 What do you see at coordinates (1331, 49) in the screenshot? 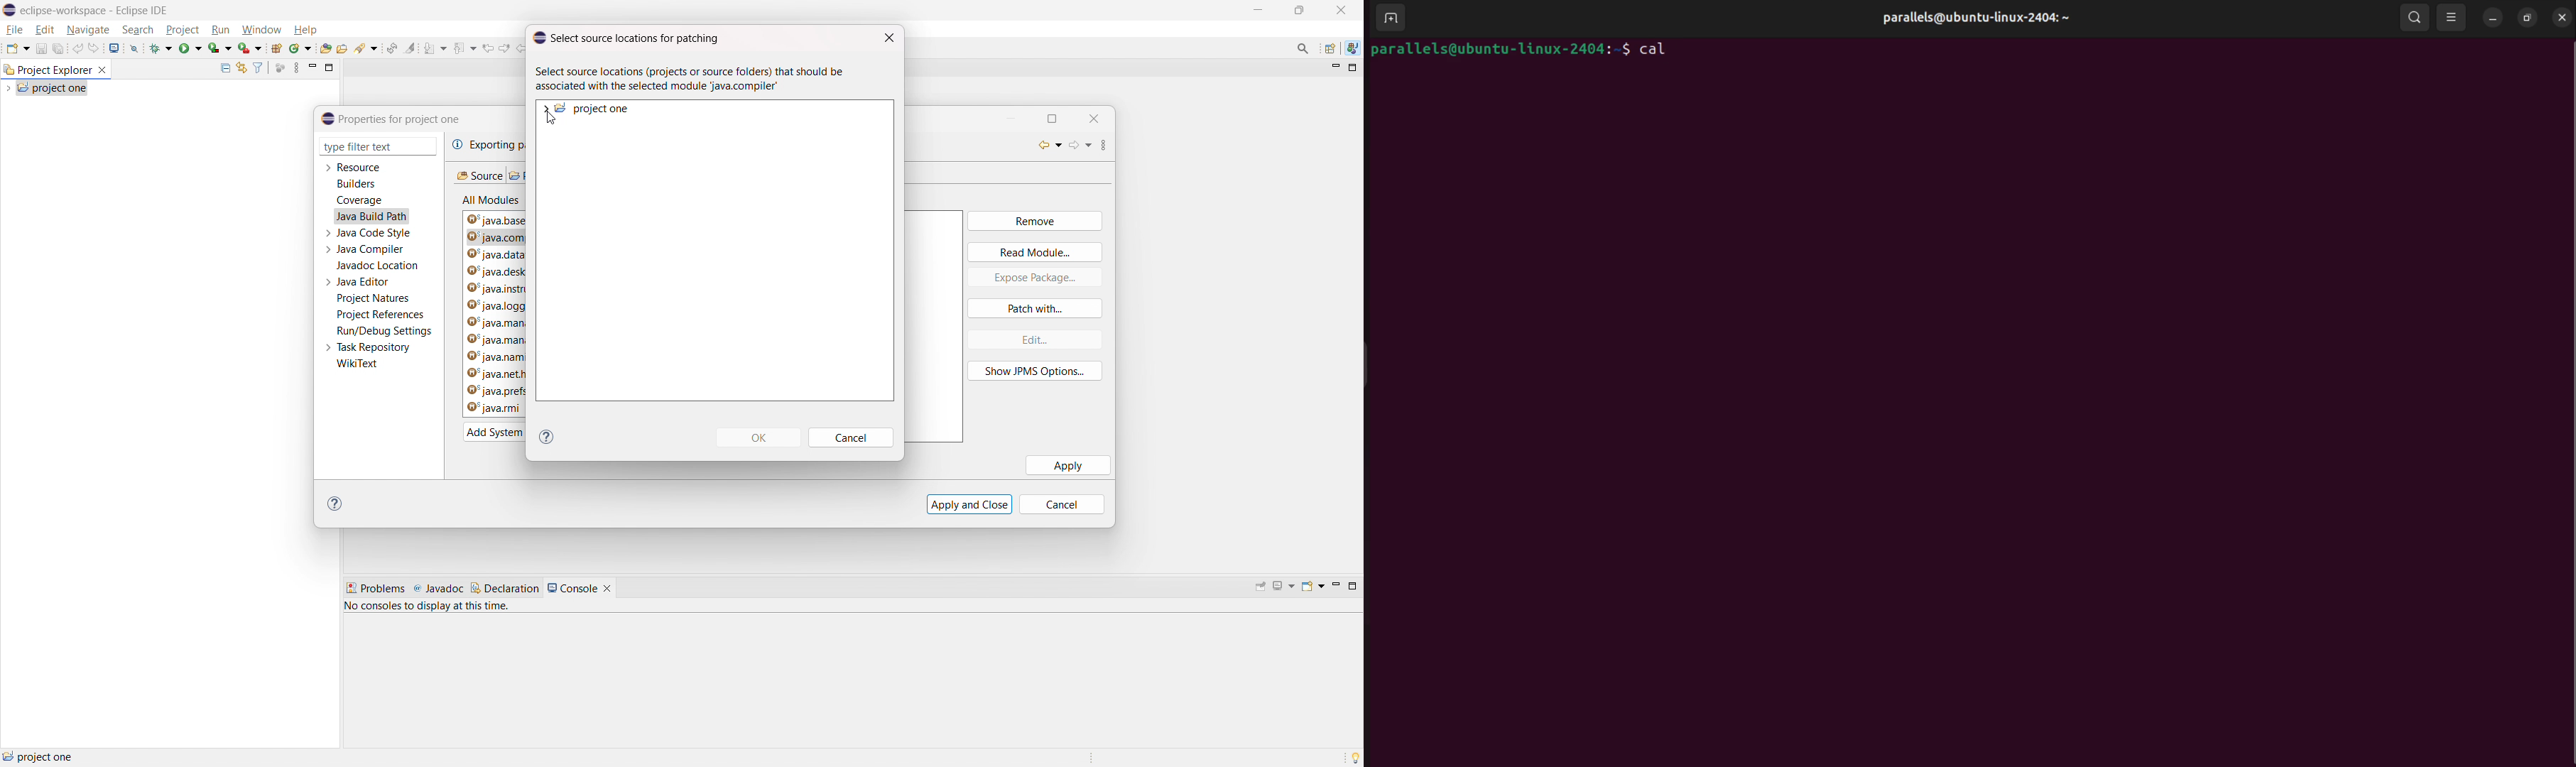
I see `open perspective` at bounding box center [1331, 49].